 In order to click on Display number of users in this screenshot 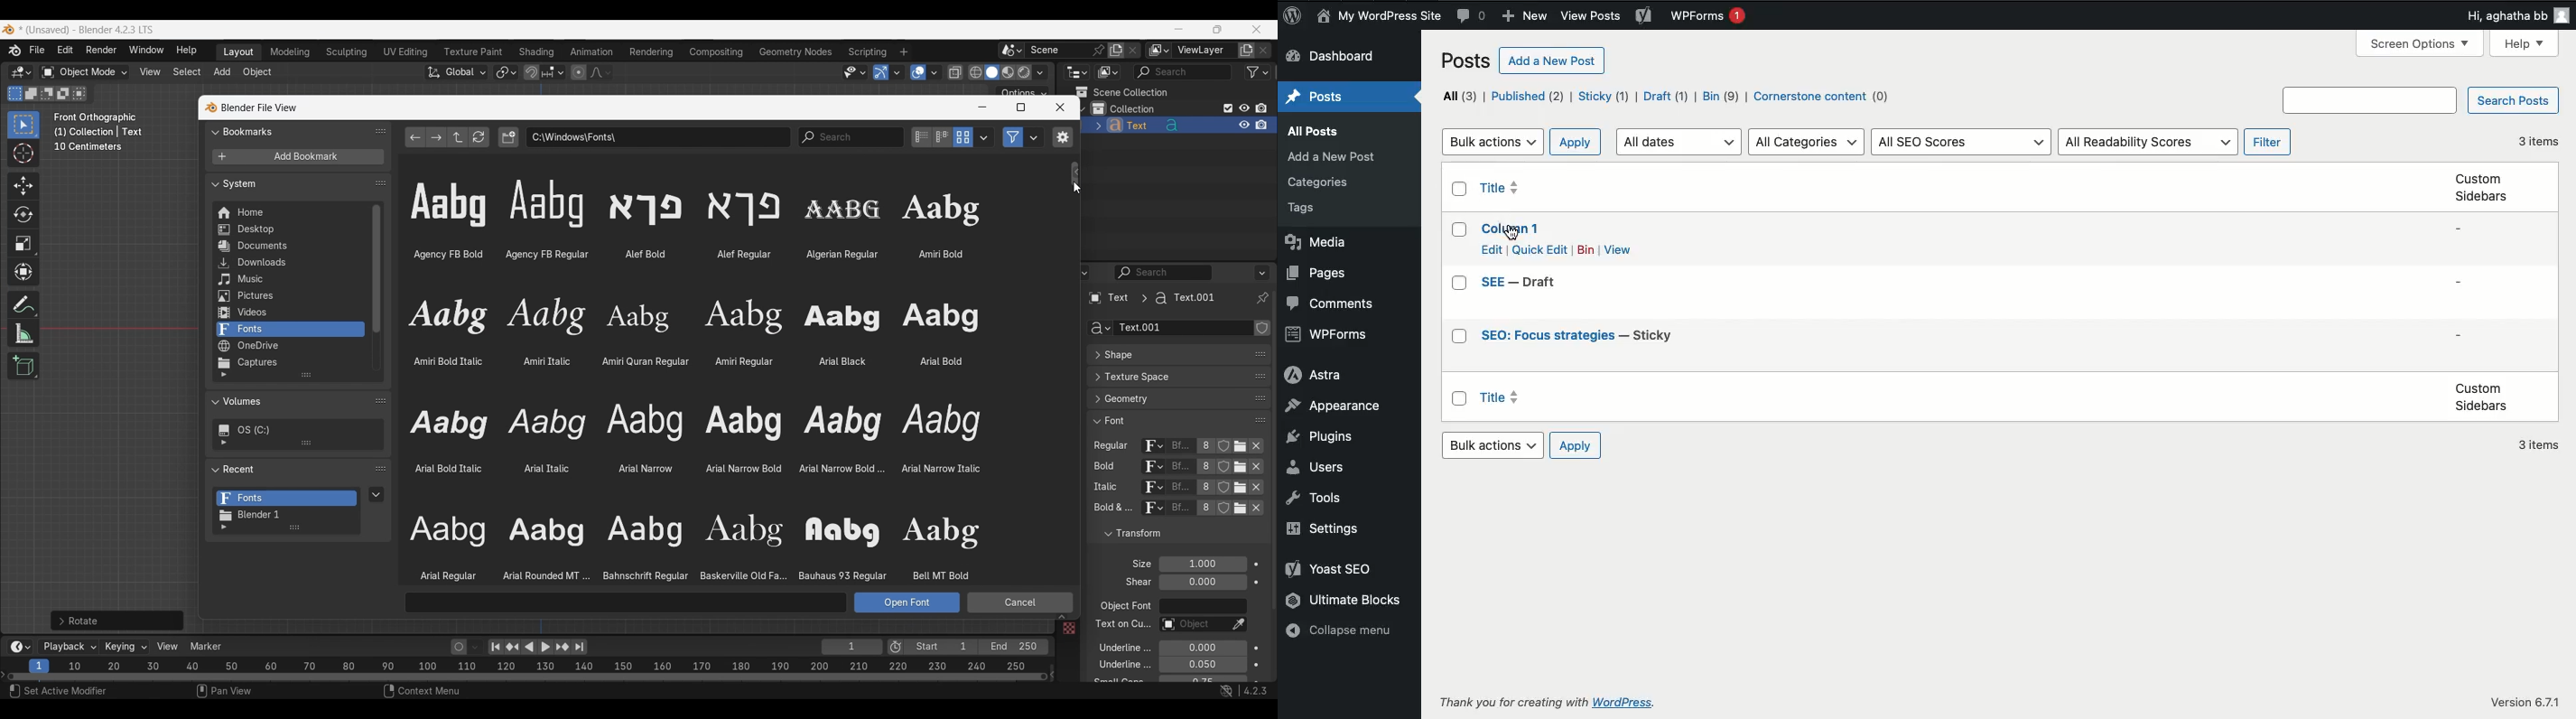, I will do `click(1205, 511)`.